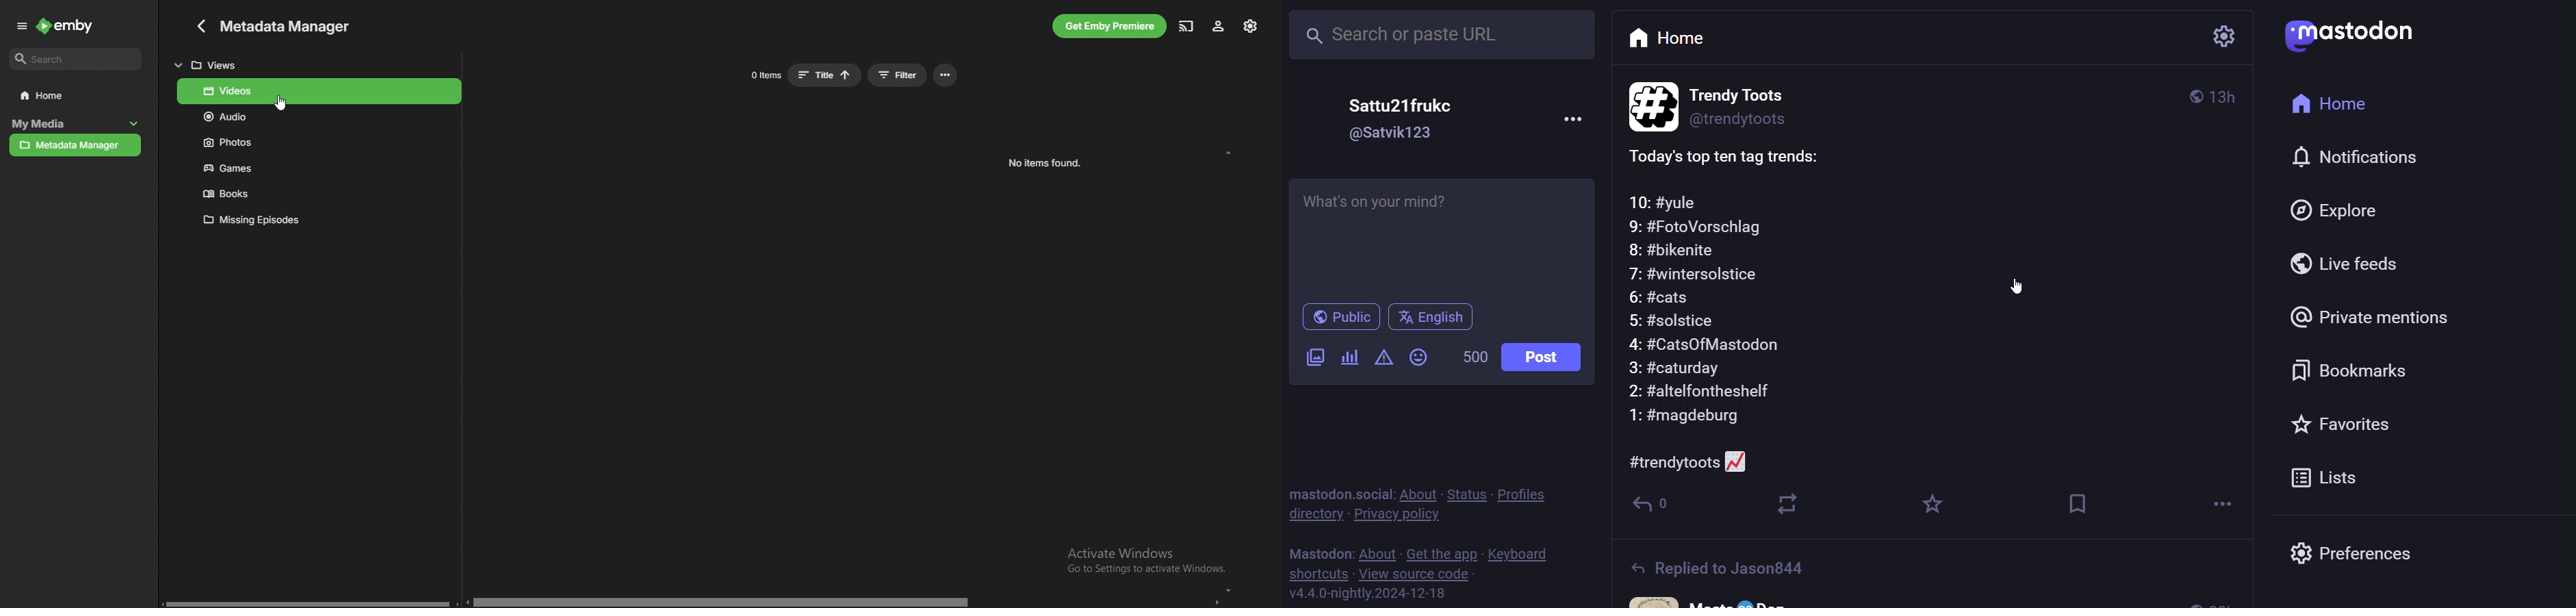 This screenshot has width=2576, height=616. What do you see at coordinates (2345, 36) in the screenshot?
I see `mastodon` at bounding box center [2345, 36].